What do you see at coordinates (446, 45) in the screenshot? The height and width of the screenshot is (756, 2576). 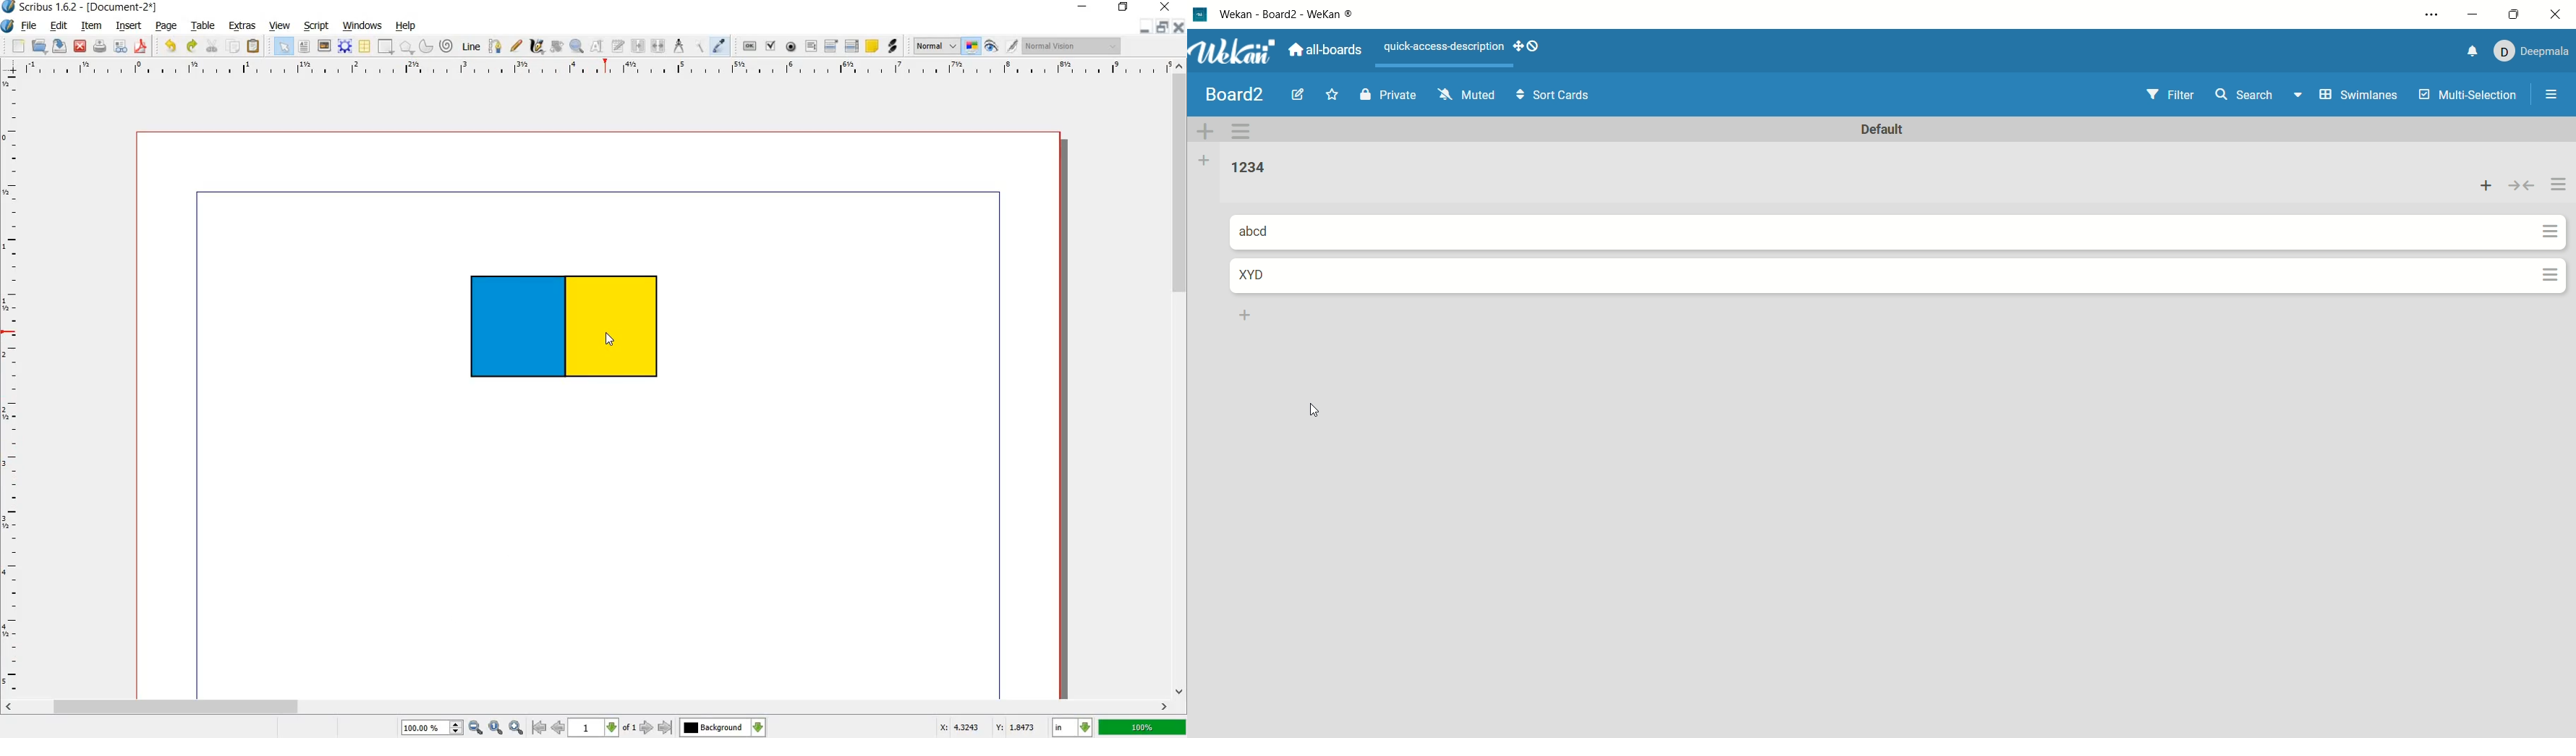 I see `spiral` at bounding box center [446, 45].